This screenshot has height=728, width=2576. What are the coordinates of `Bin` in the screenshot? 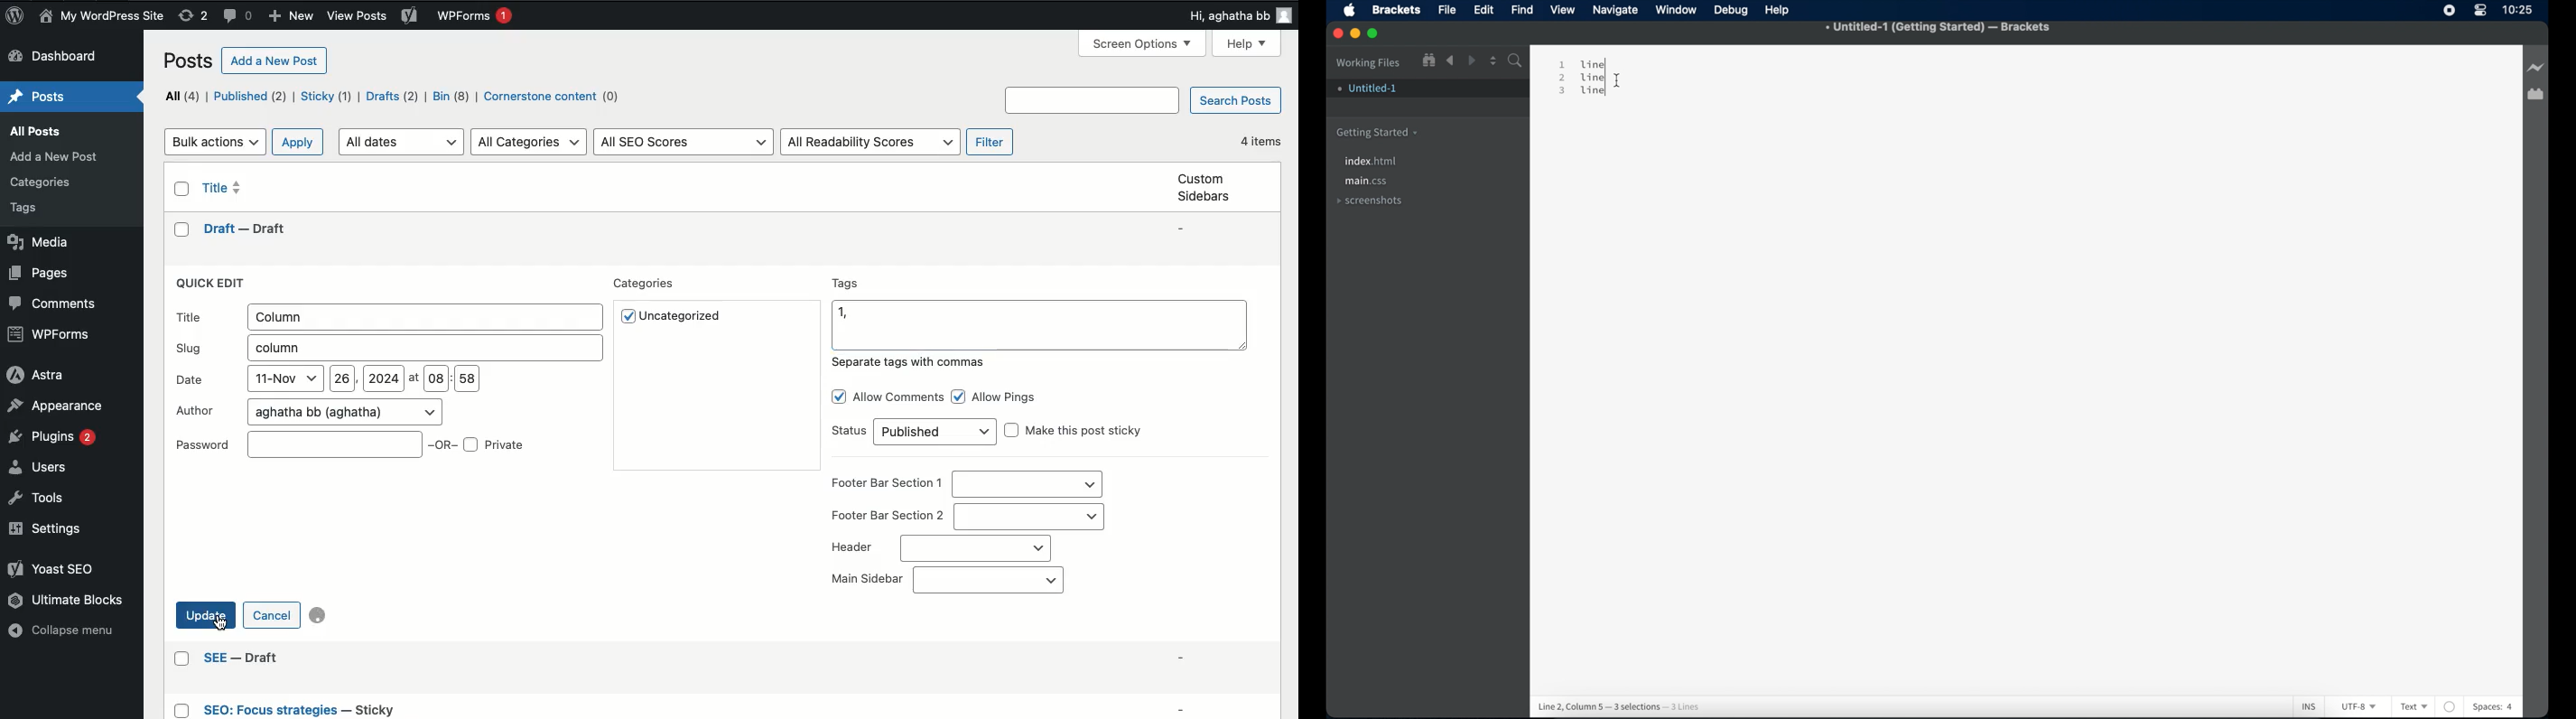 It's located at (451, 98).